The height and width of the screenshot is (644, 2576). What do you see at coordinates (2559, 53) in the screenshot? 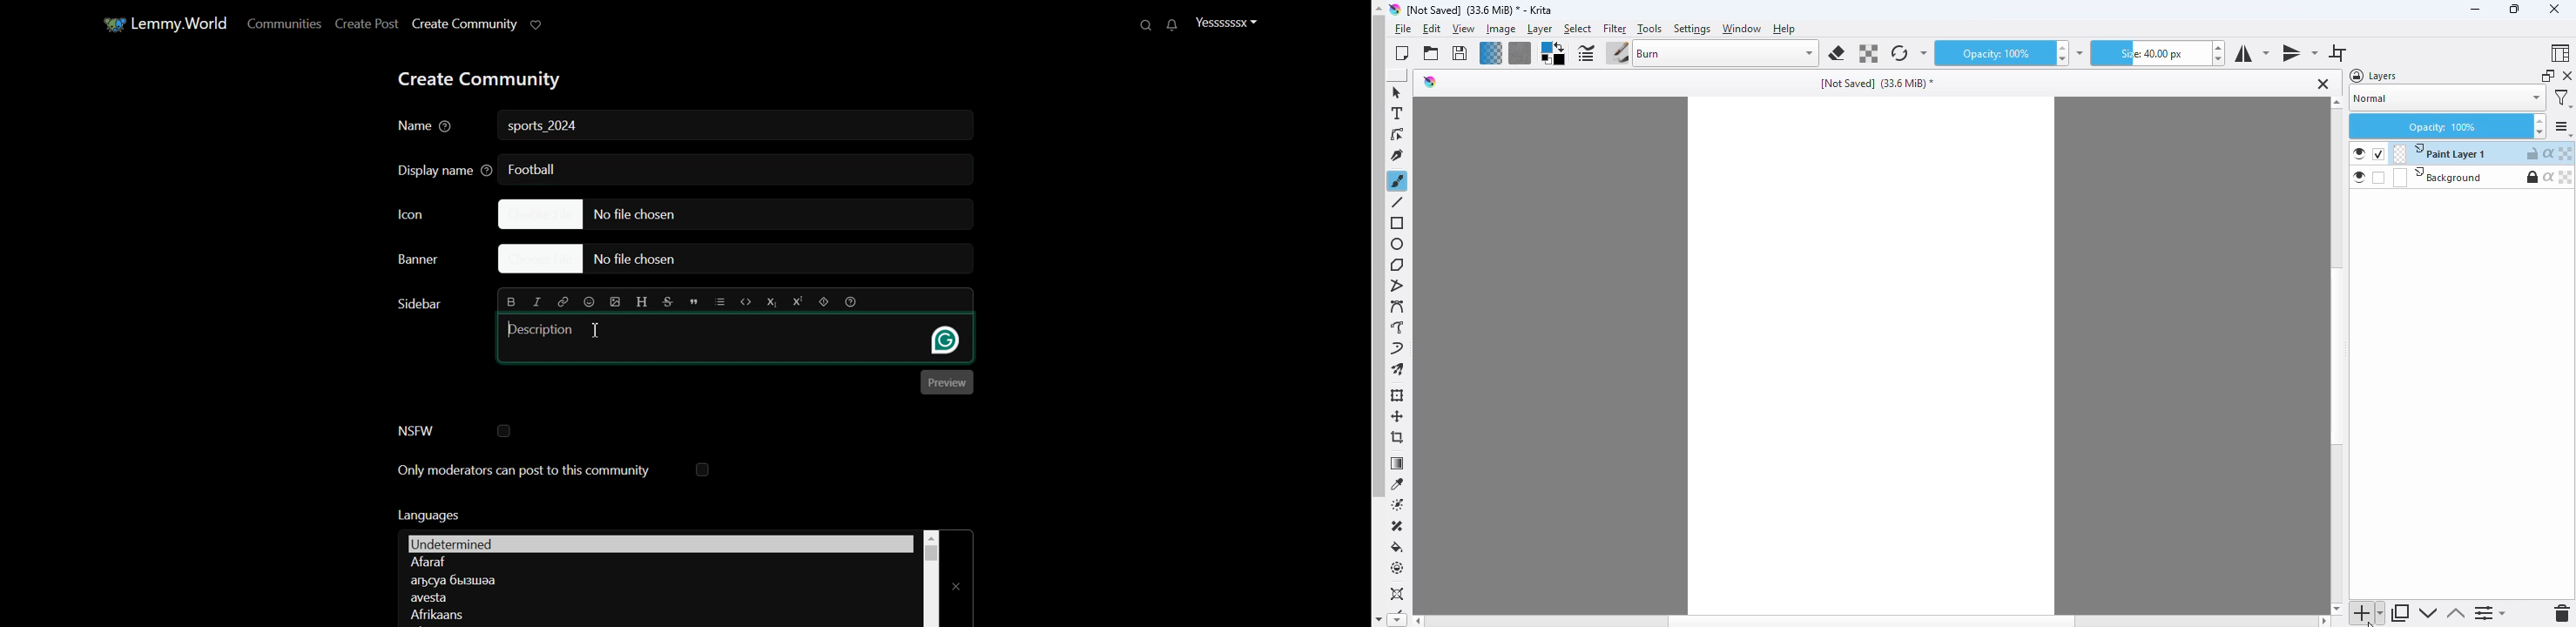
I see `choose workspace` at bounding box center [2559, 53].